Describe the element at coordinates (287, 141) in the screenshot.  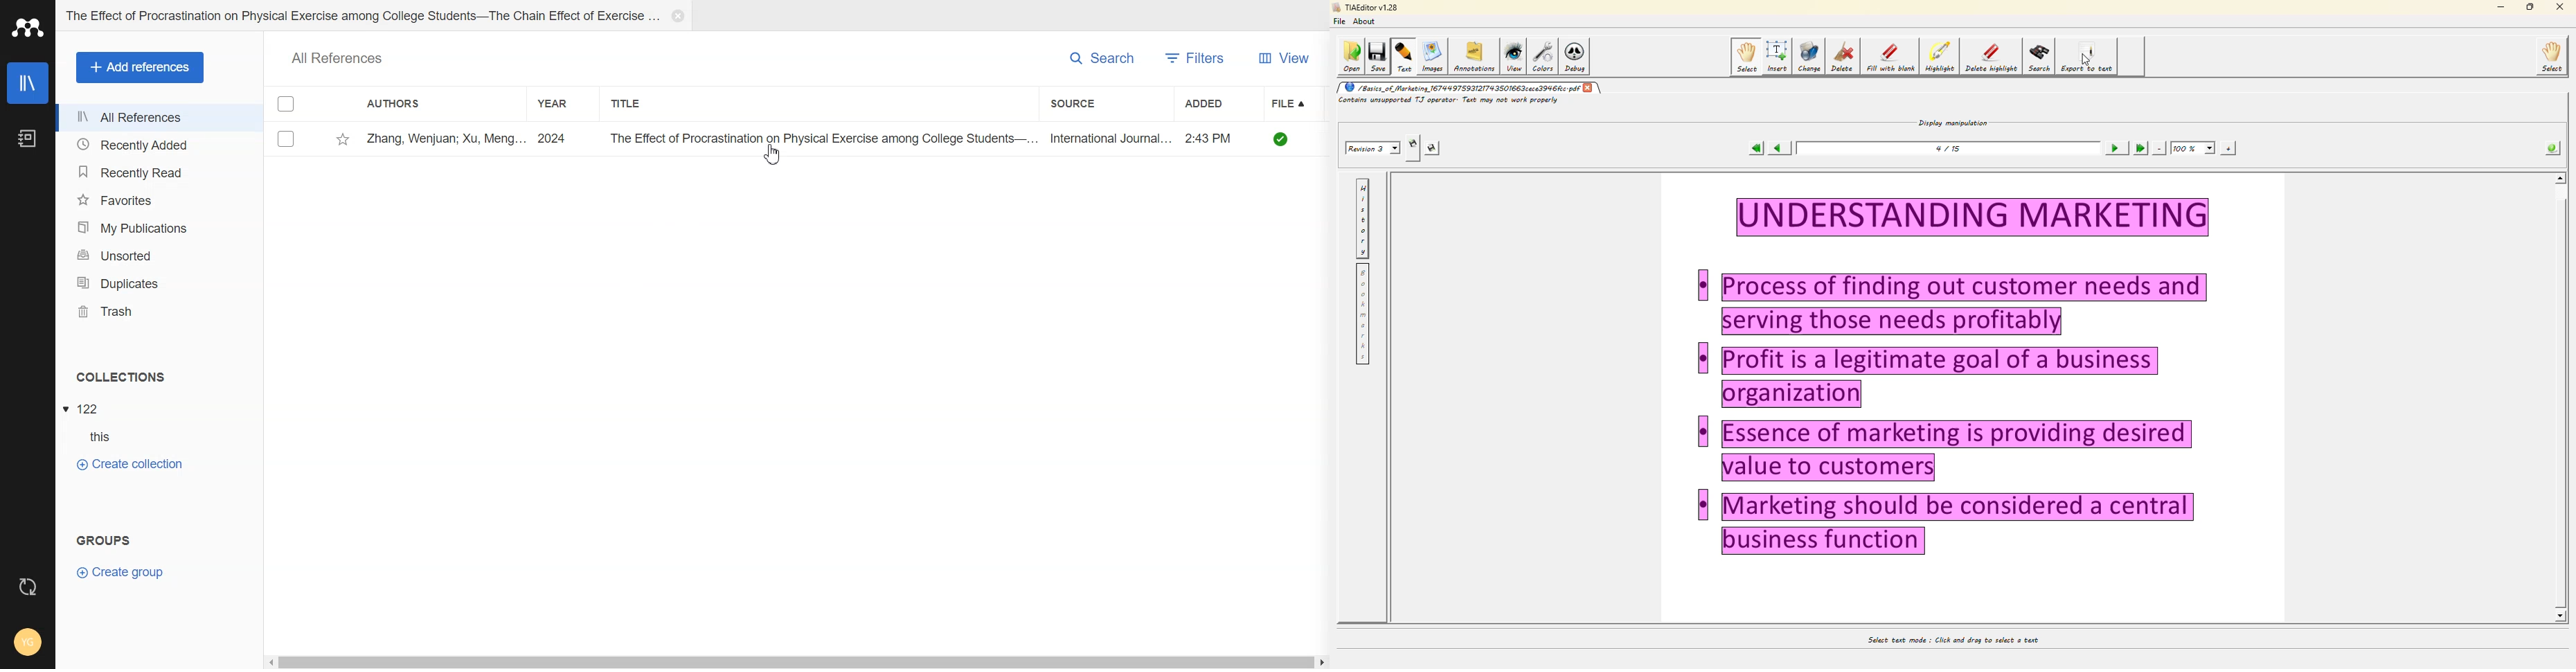
I see `Check box` at that location.